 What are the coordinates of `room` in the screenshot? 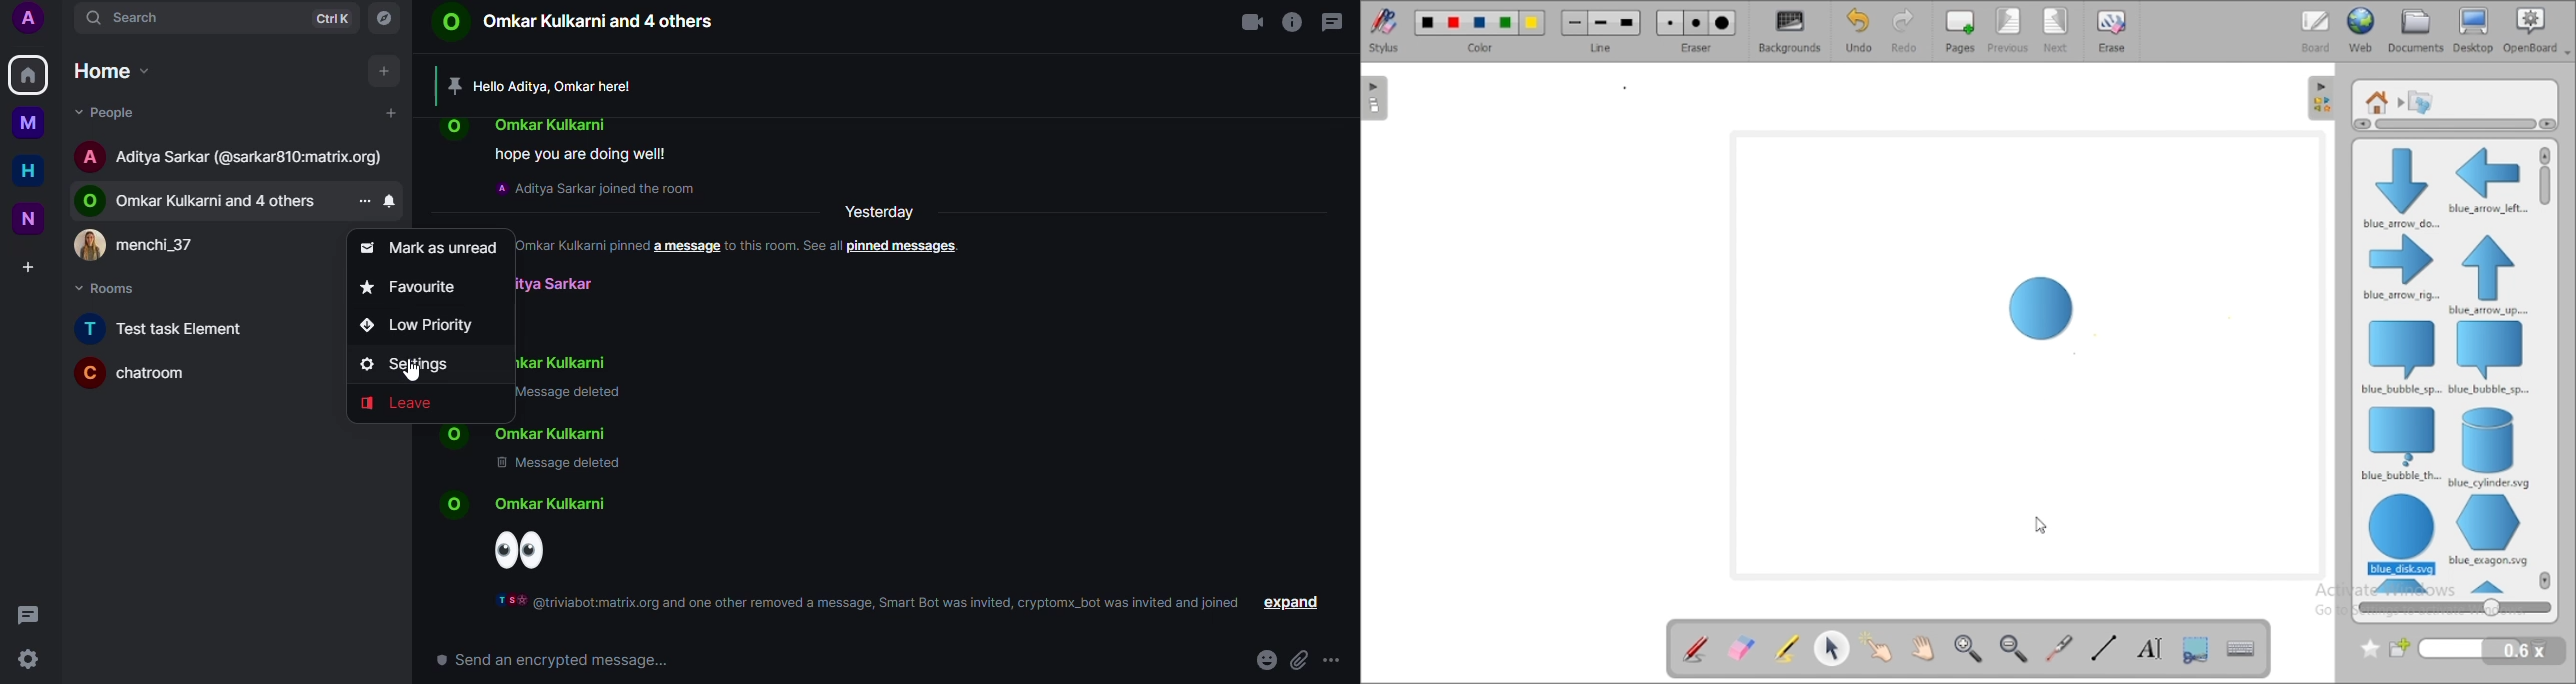 It's located at (139, 371).